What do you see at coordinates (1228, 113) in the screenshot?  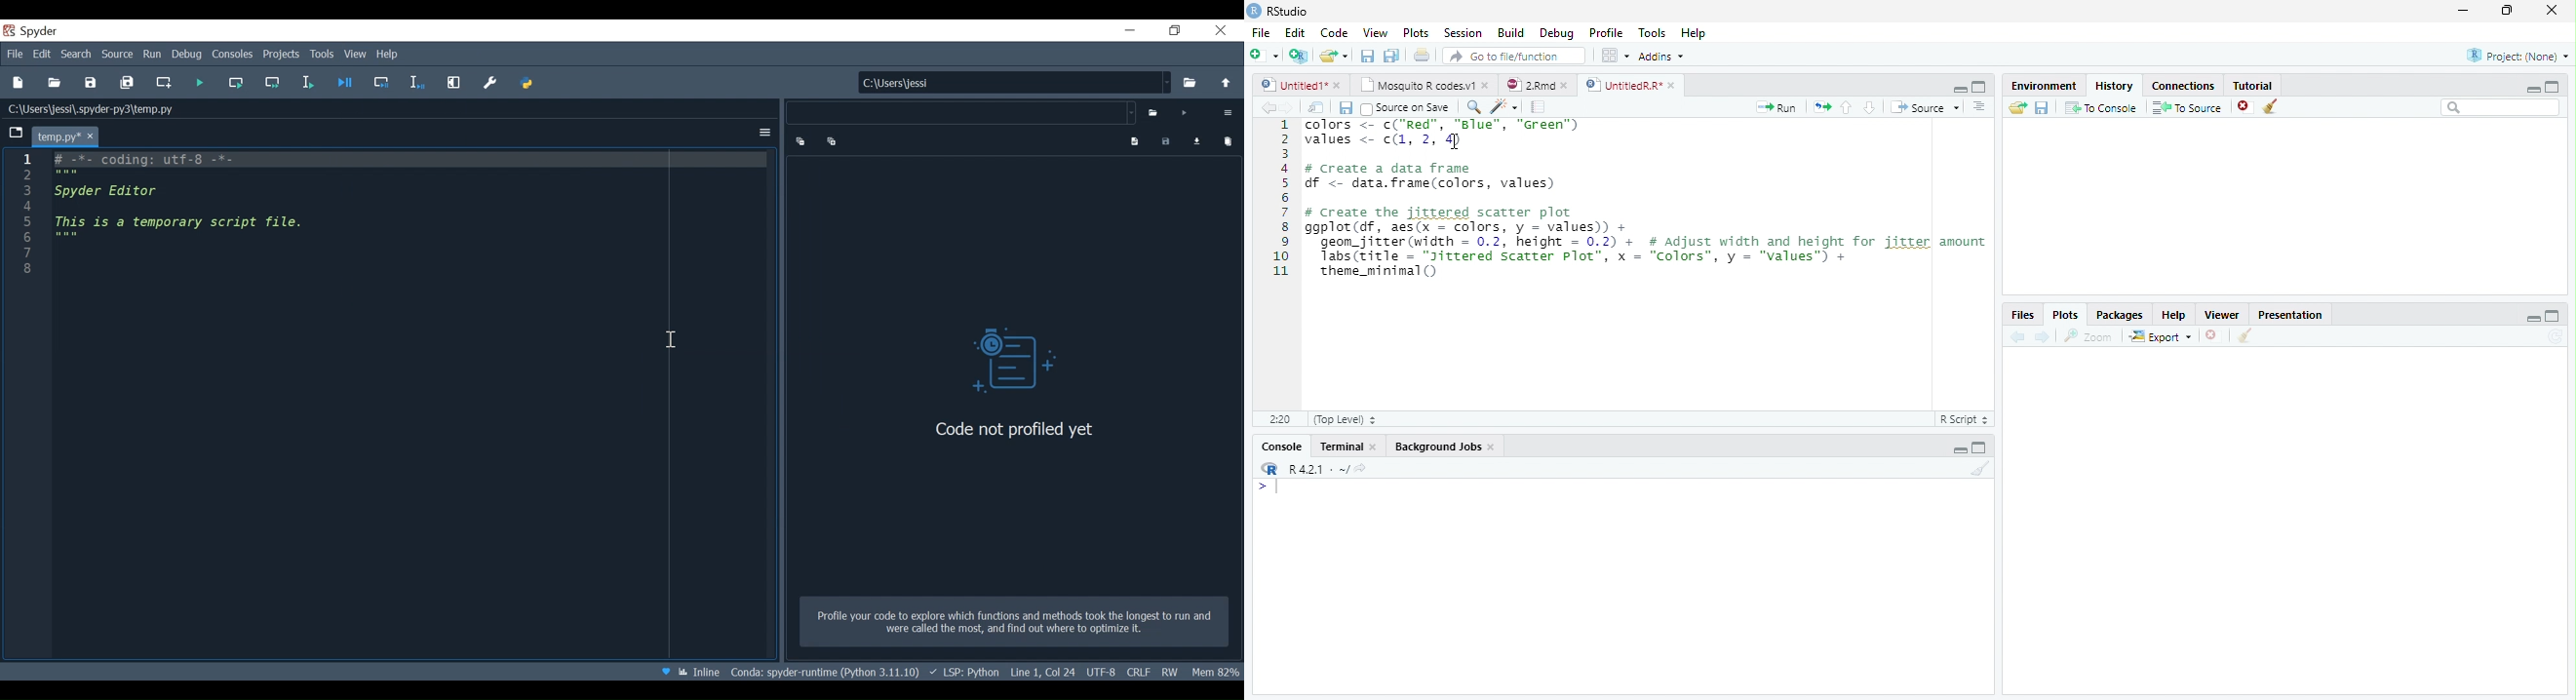 I see `Options` at bounding box center [1228, 113].